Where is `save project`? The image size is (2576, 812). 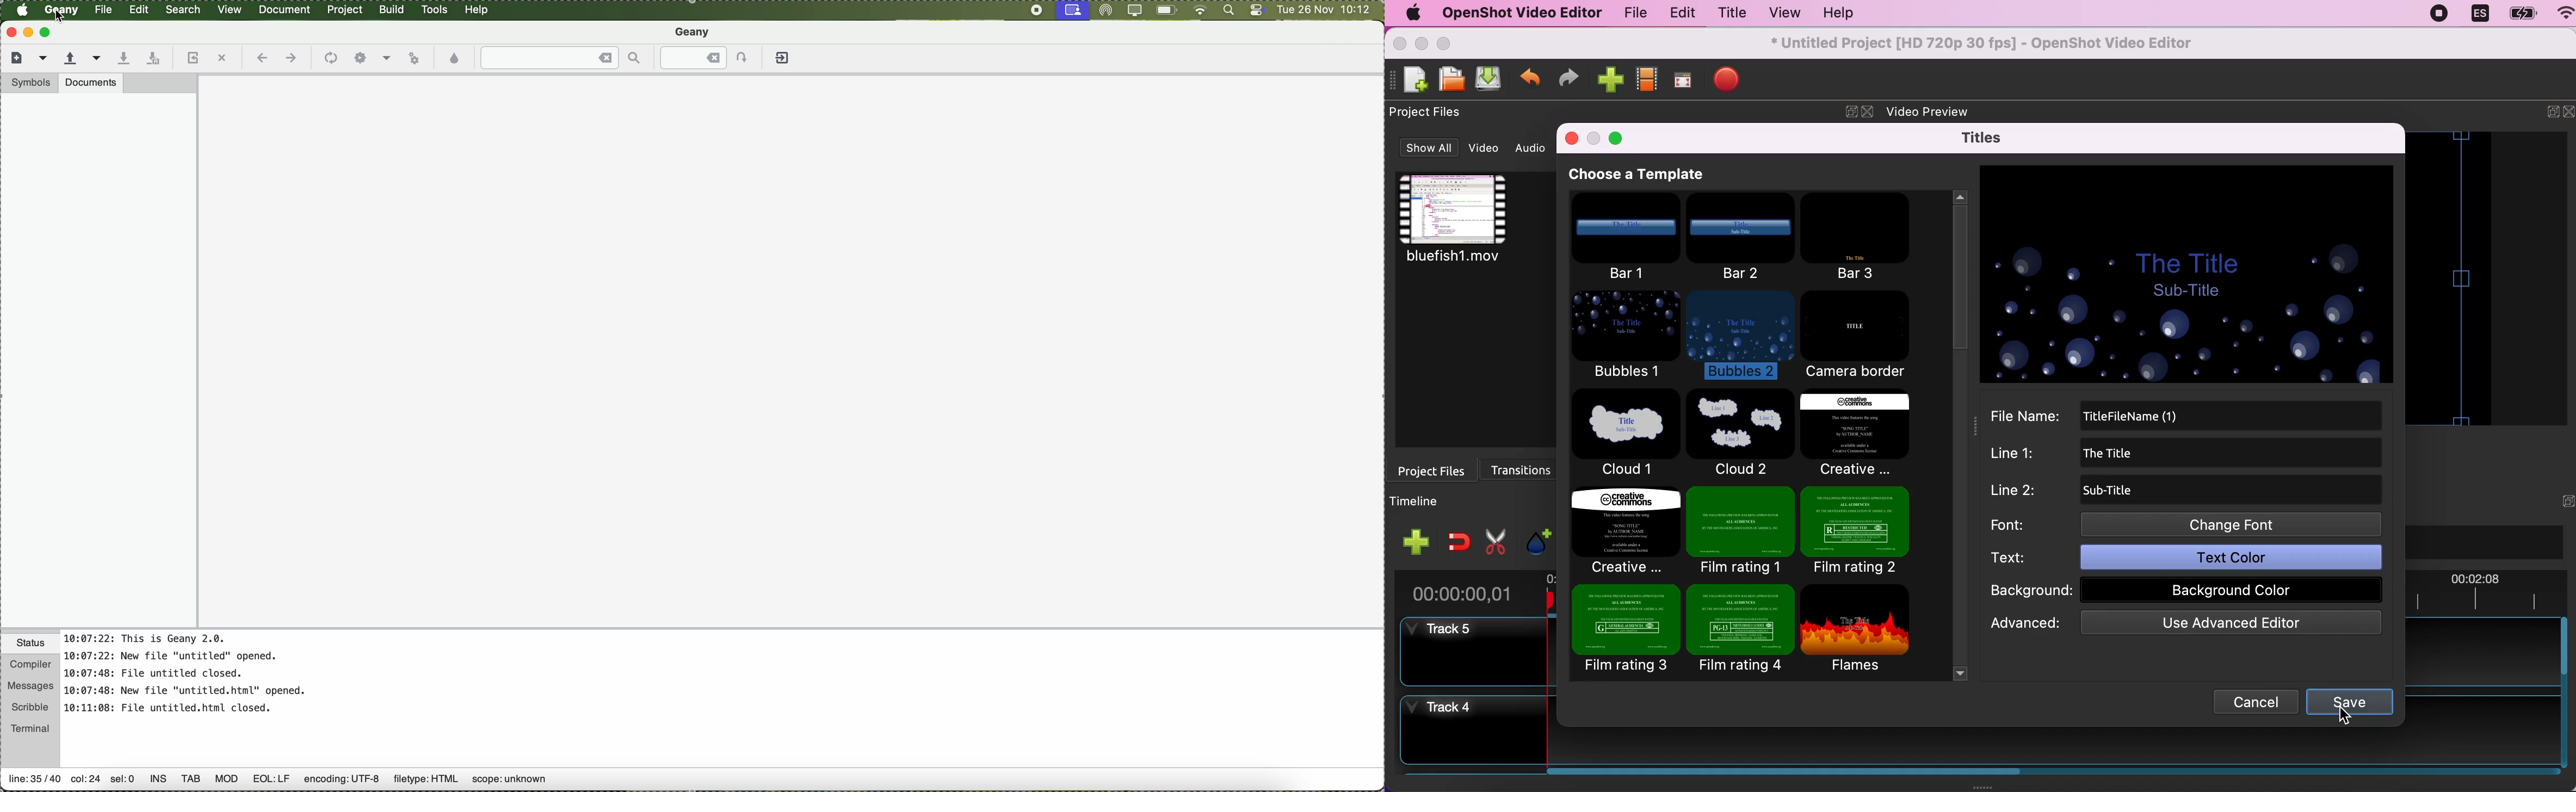
save project is located at coordinates (1487, 79).